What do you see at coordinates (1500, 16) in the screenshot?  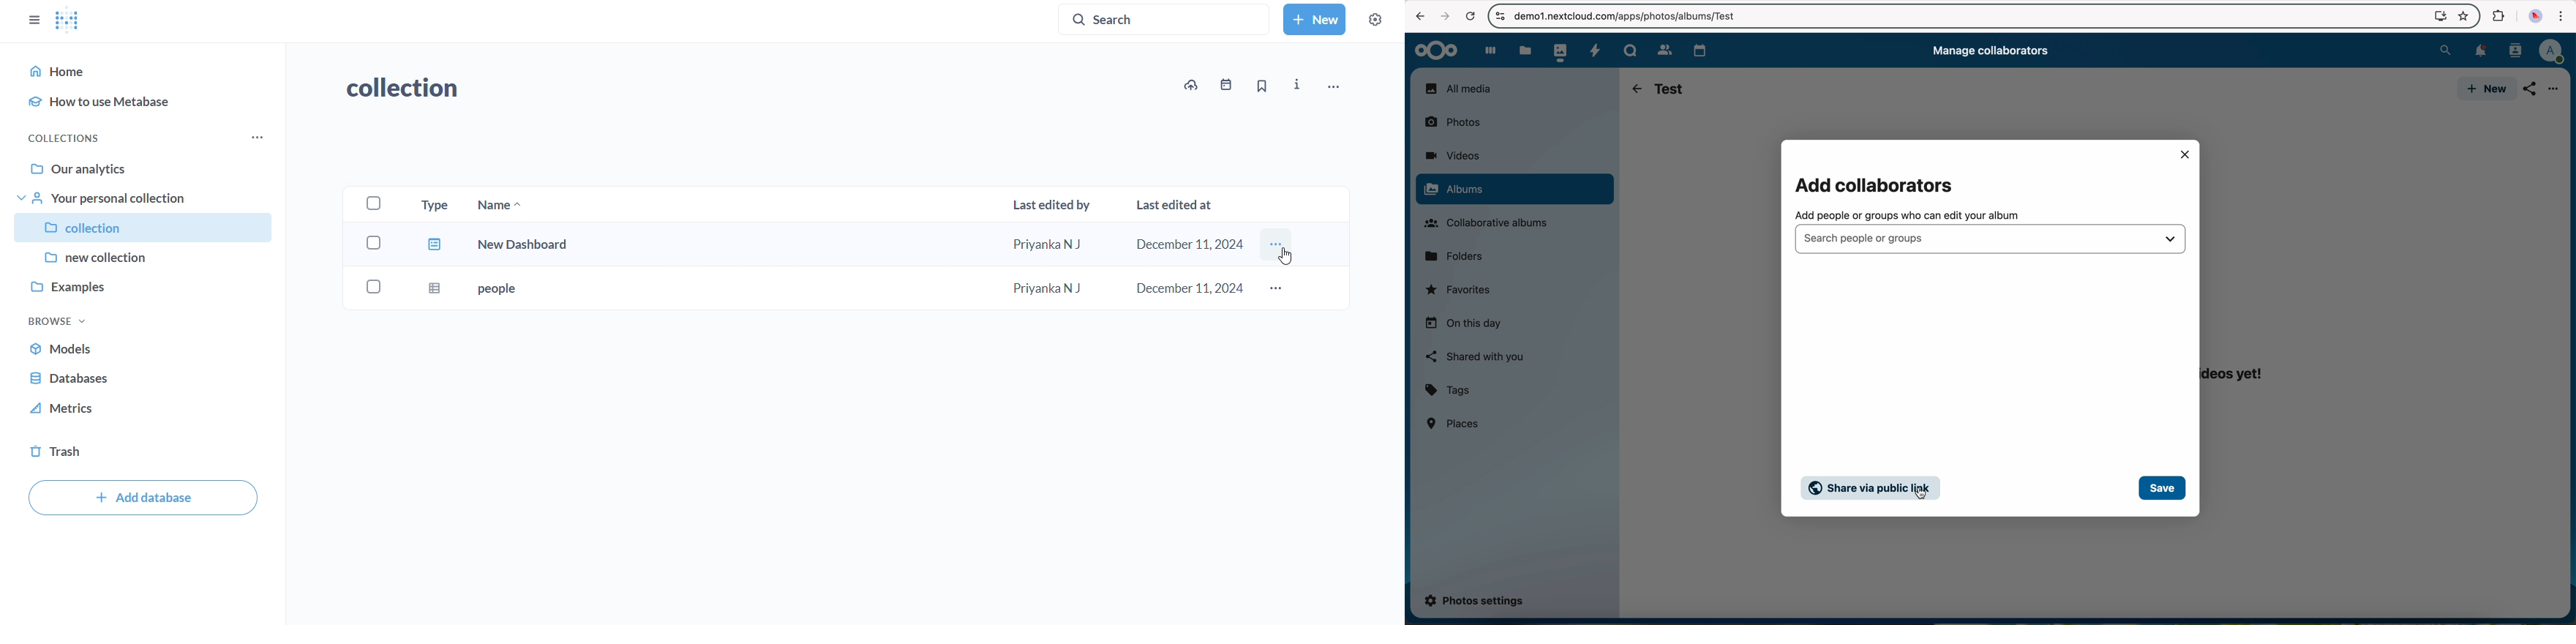 I see `controls` at bounding box center [1500, 16].